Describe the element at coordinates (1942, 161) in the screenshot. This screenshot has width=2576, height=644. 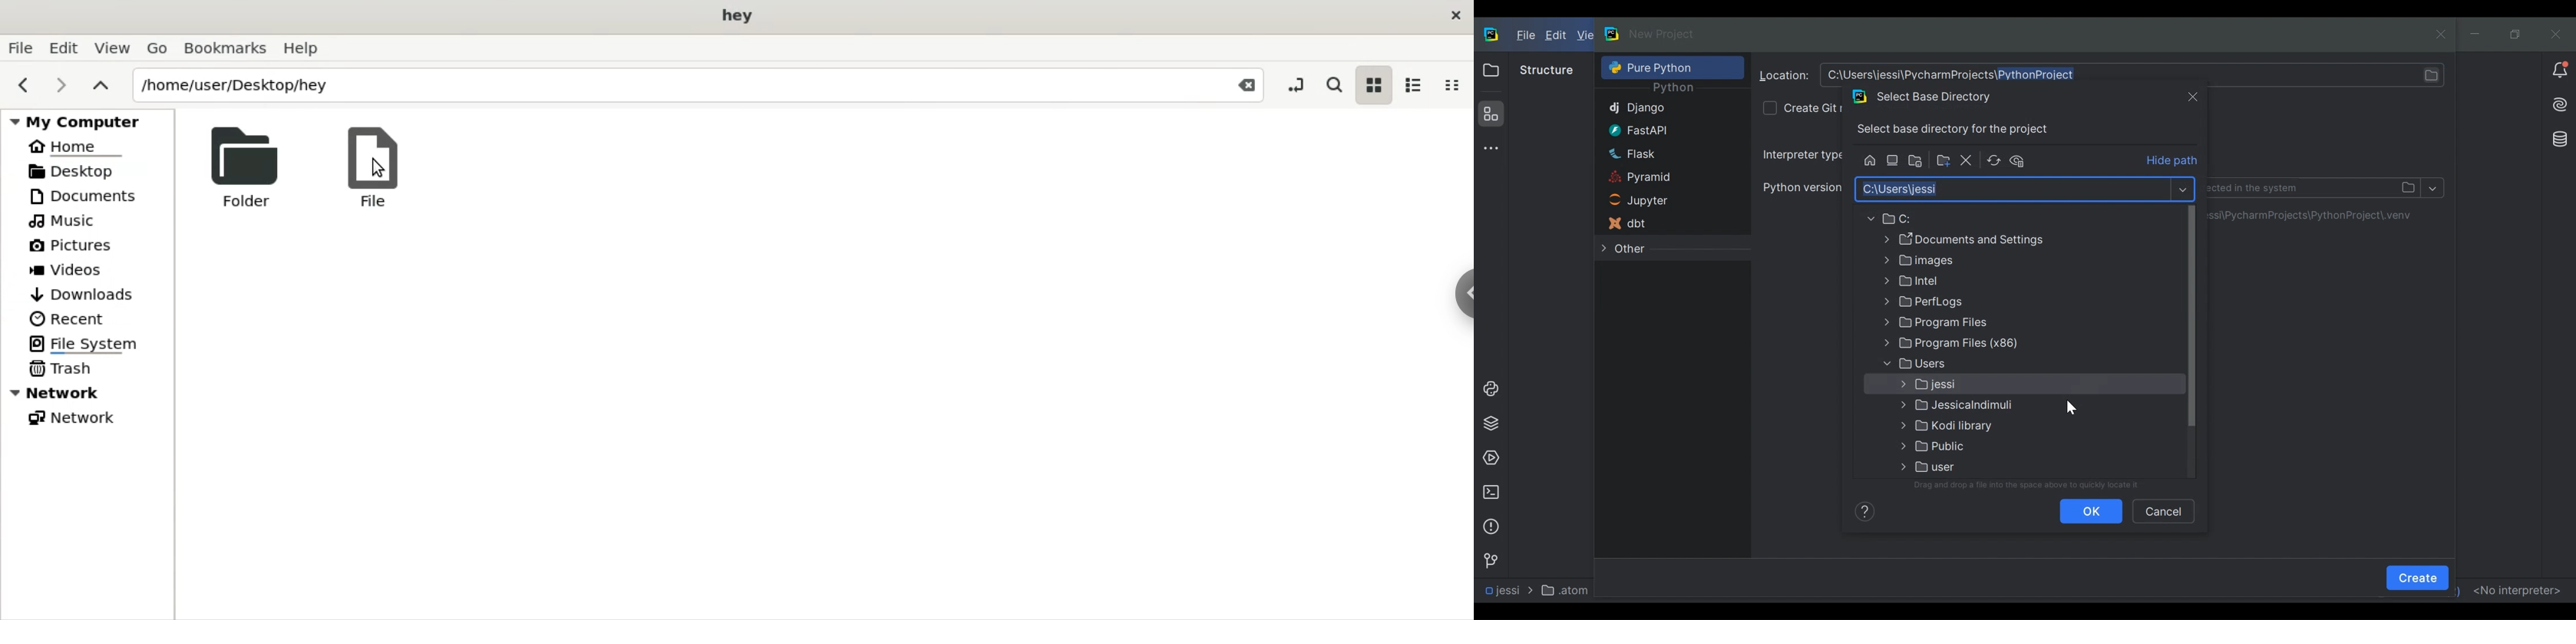
I see `New Directory` at that location.